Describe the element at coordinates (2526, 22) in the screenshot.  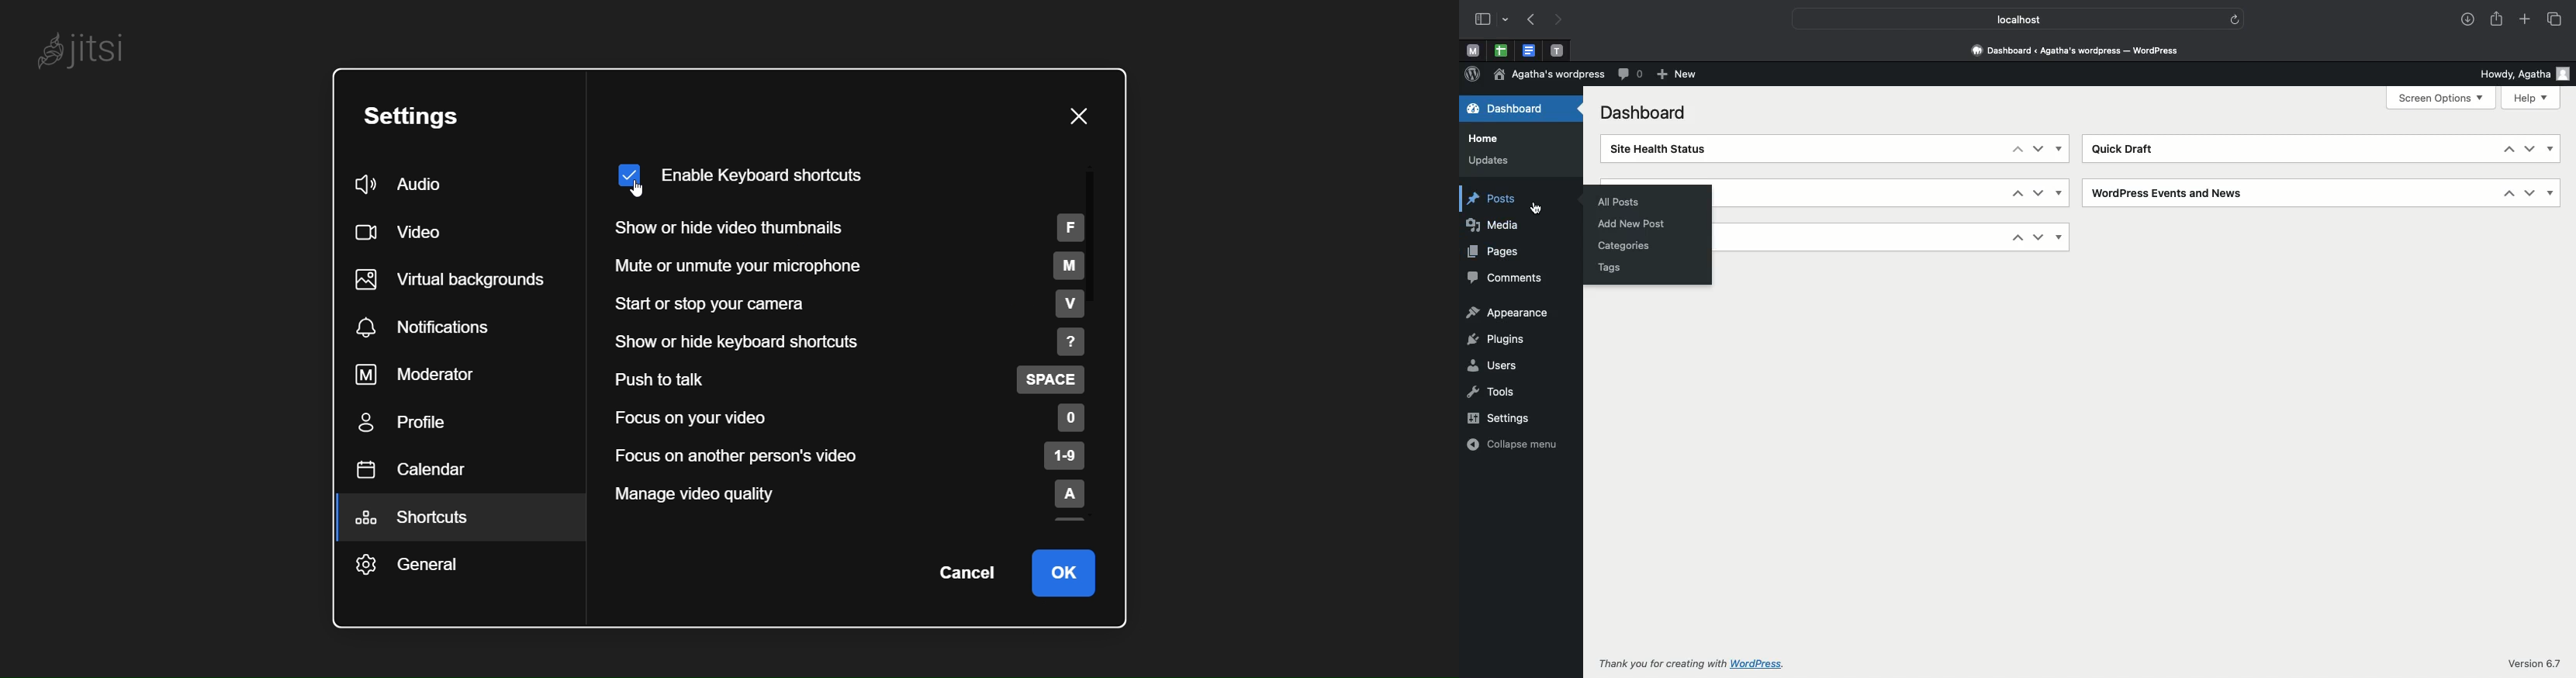
I see `Add new tab` at that location.